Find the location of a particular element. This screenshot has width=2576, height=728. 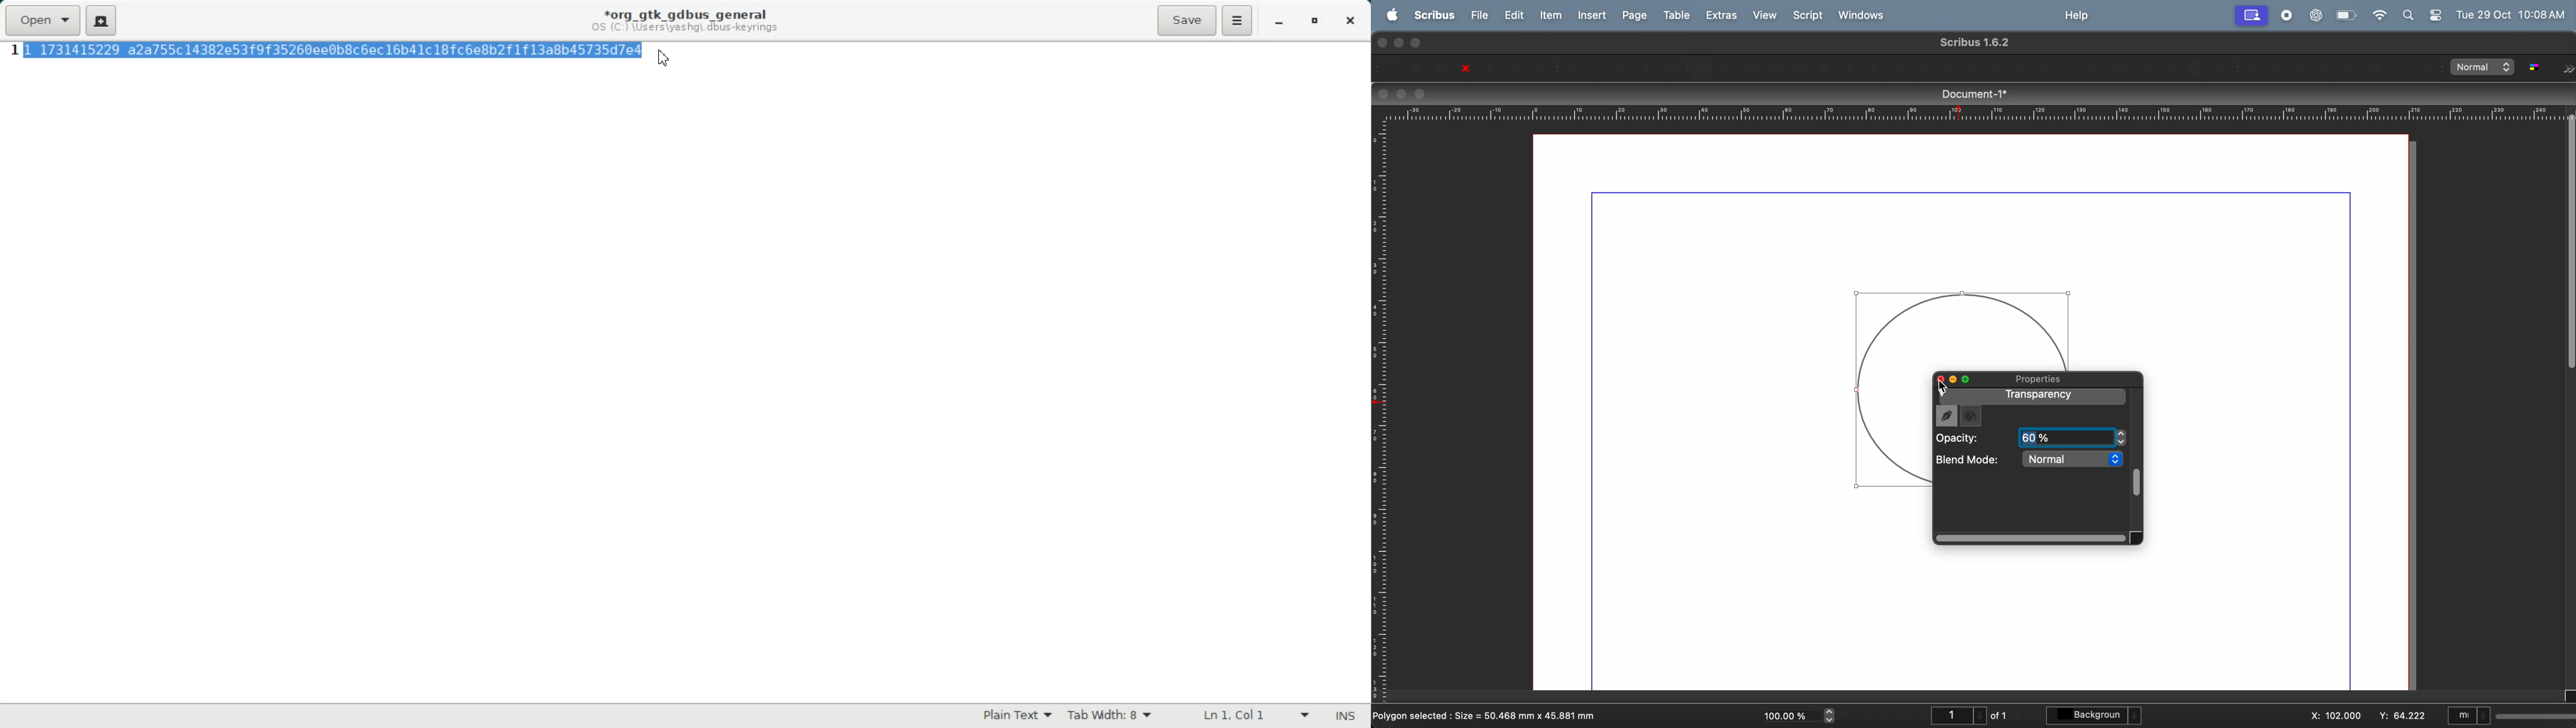

help is located at coordinates (2078, 16).